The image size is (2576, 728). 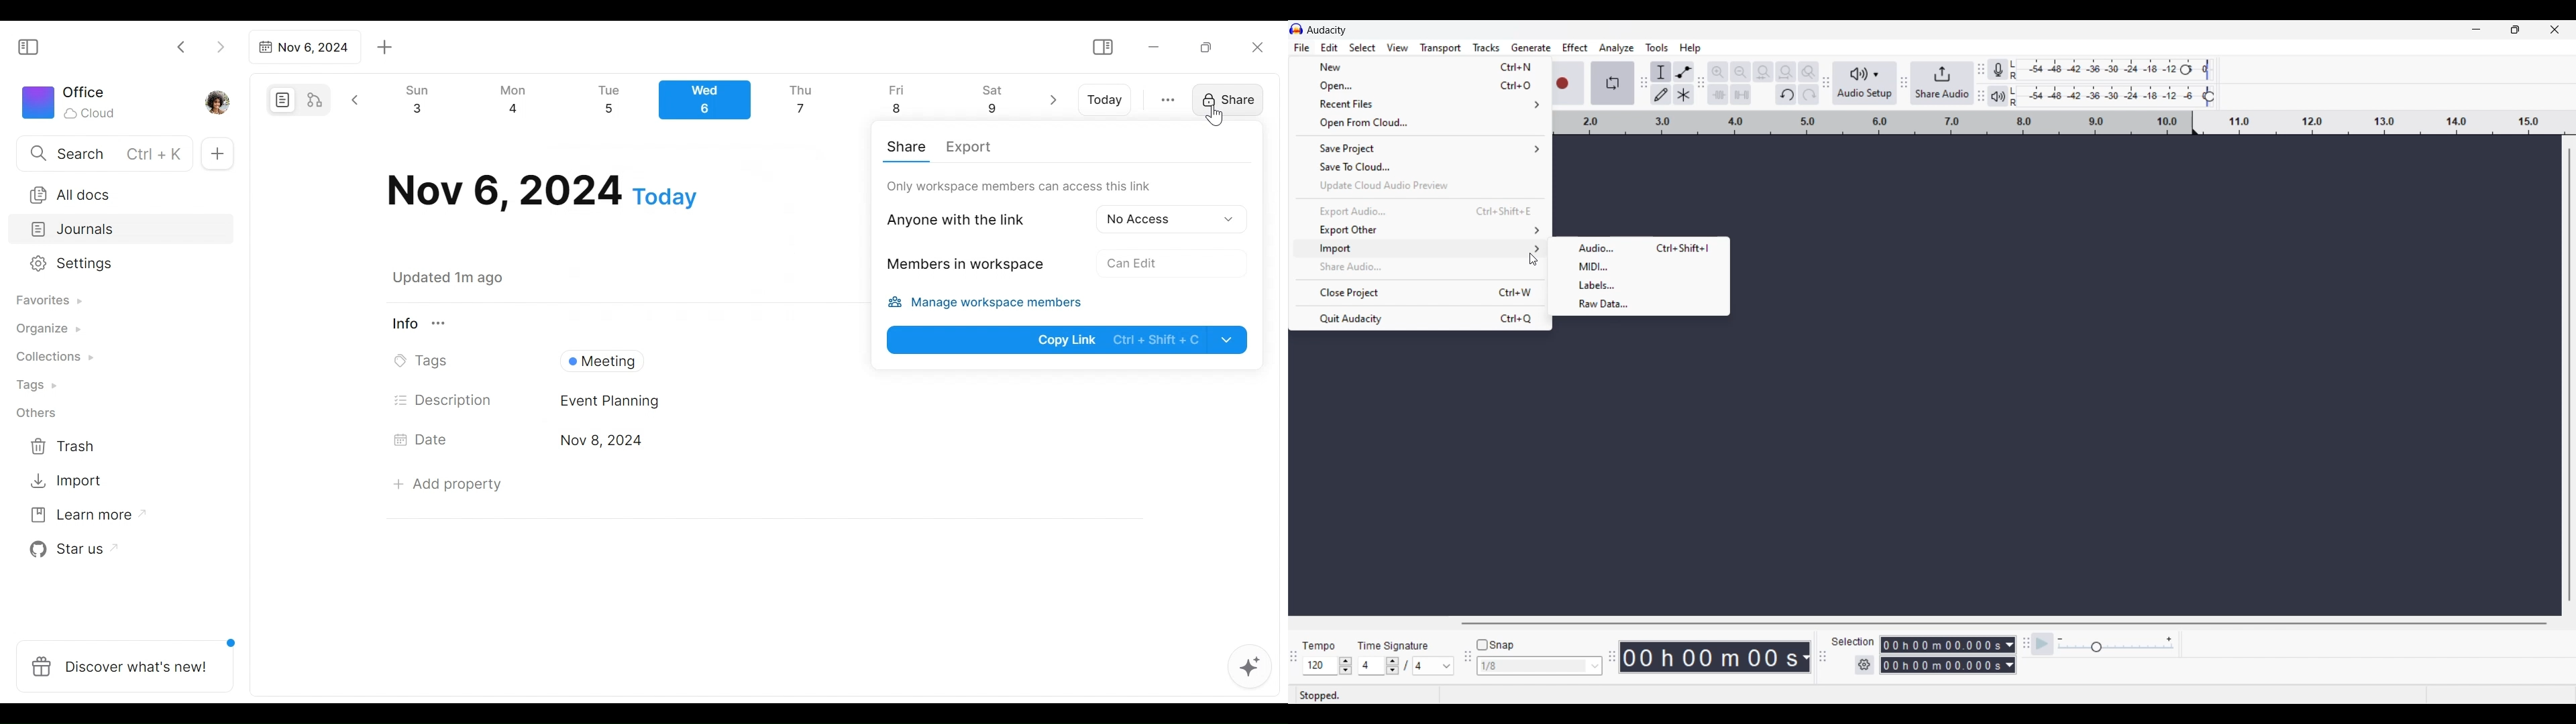 I want to click on Zoom out, so click(x=1741, y=72).